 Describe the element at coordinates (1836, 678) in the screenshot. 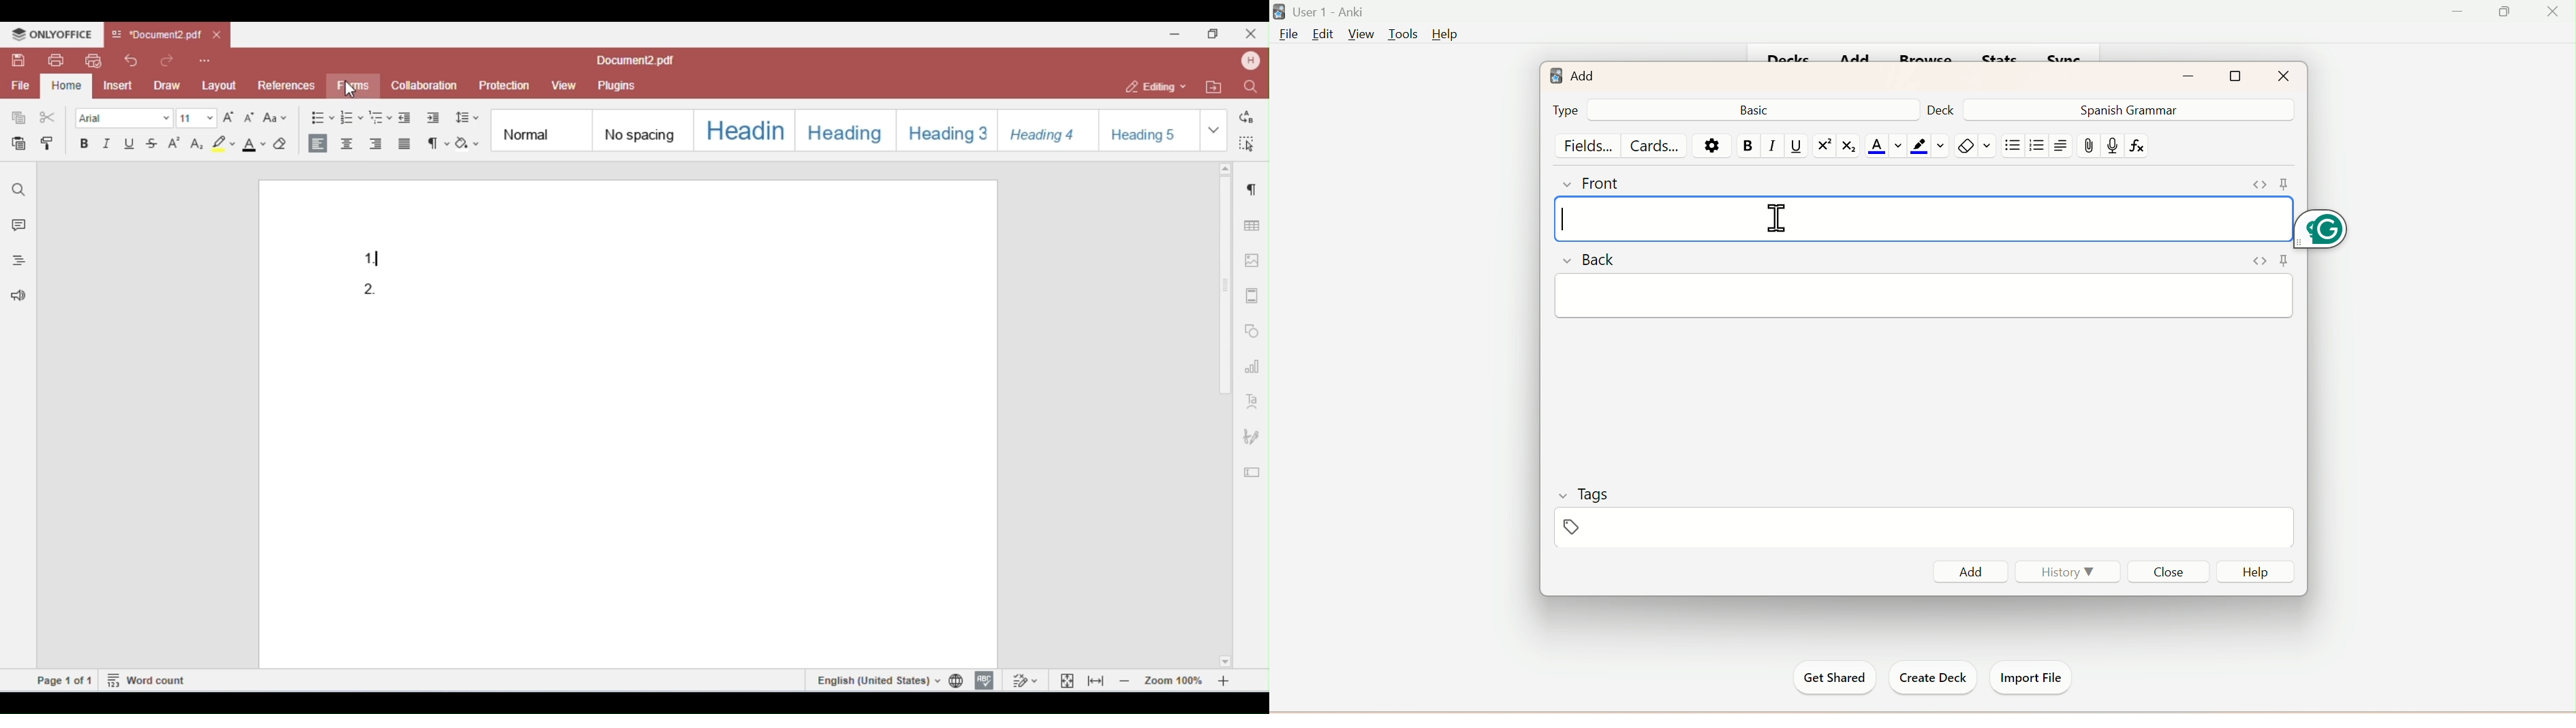

I see `Get Started` at that location.